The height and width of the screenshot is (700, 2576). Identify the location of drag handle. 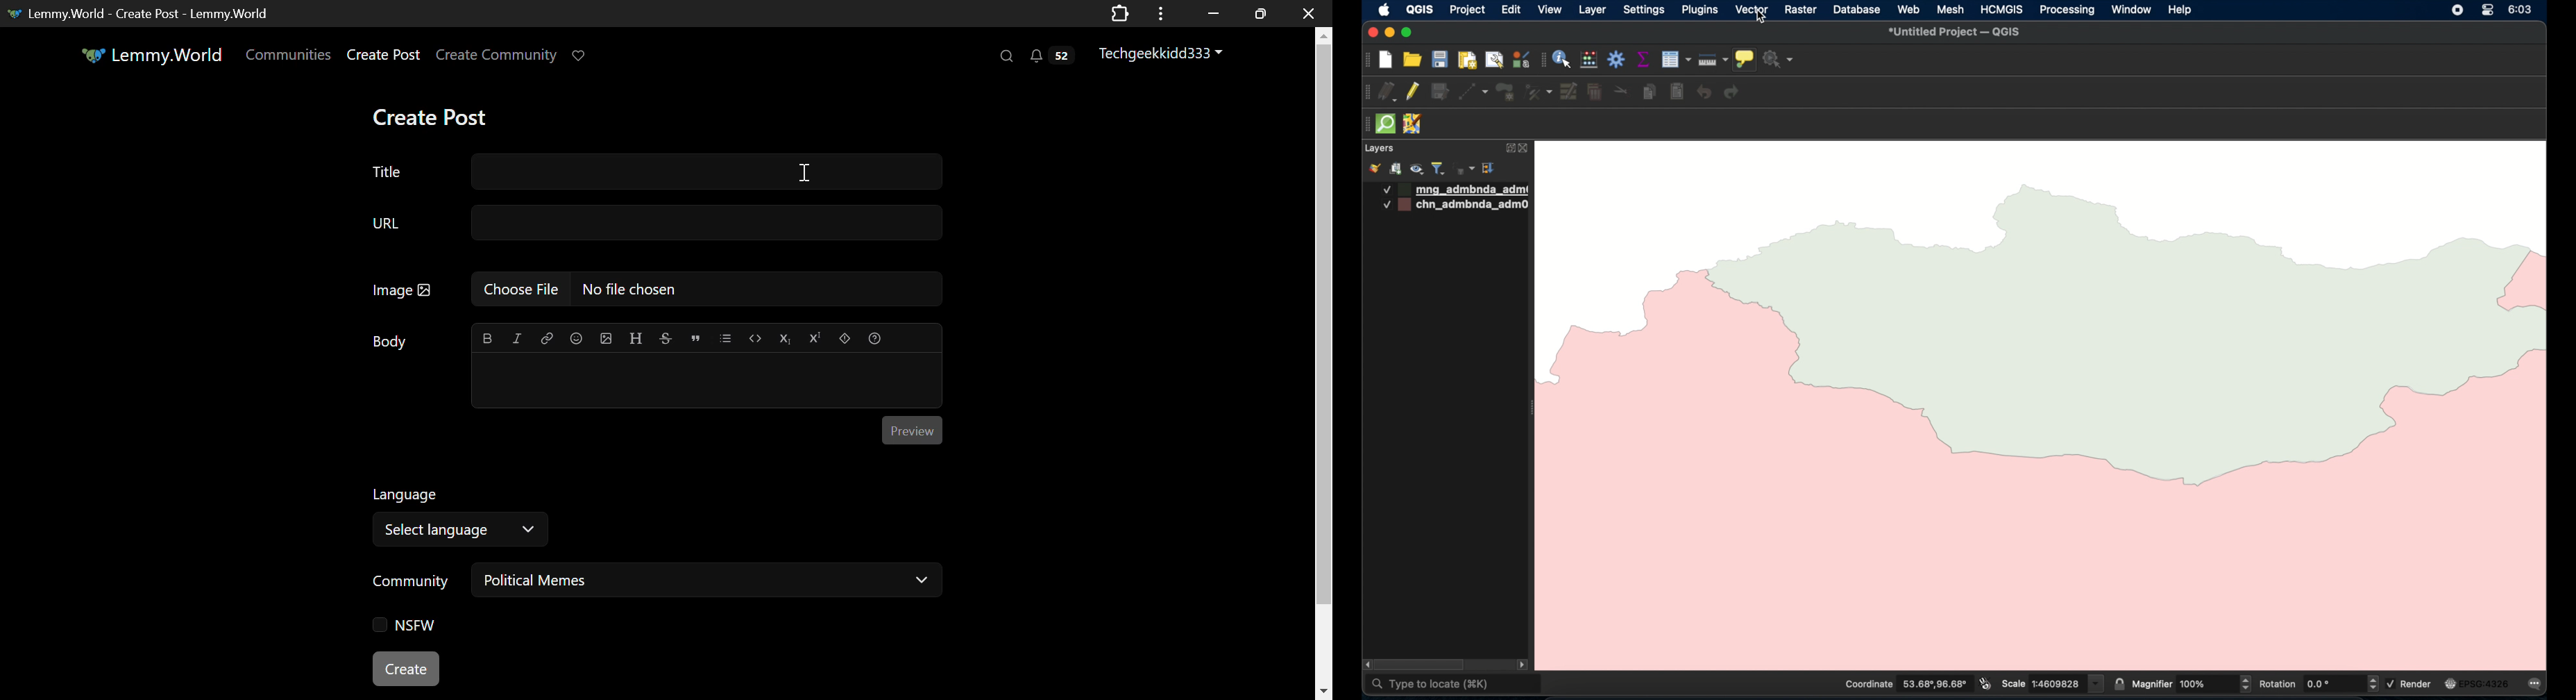
(1364, 124).